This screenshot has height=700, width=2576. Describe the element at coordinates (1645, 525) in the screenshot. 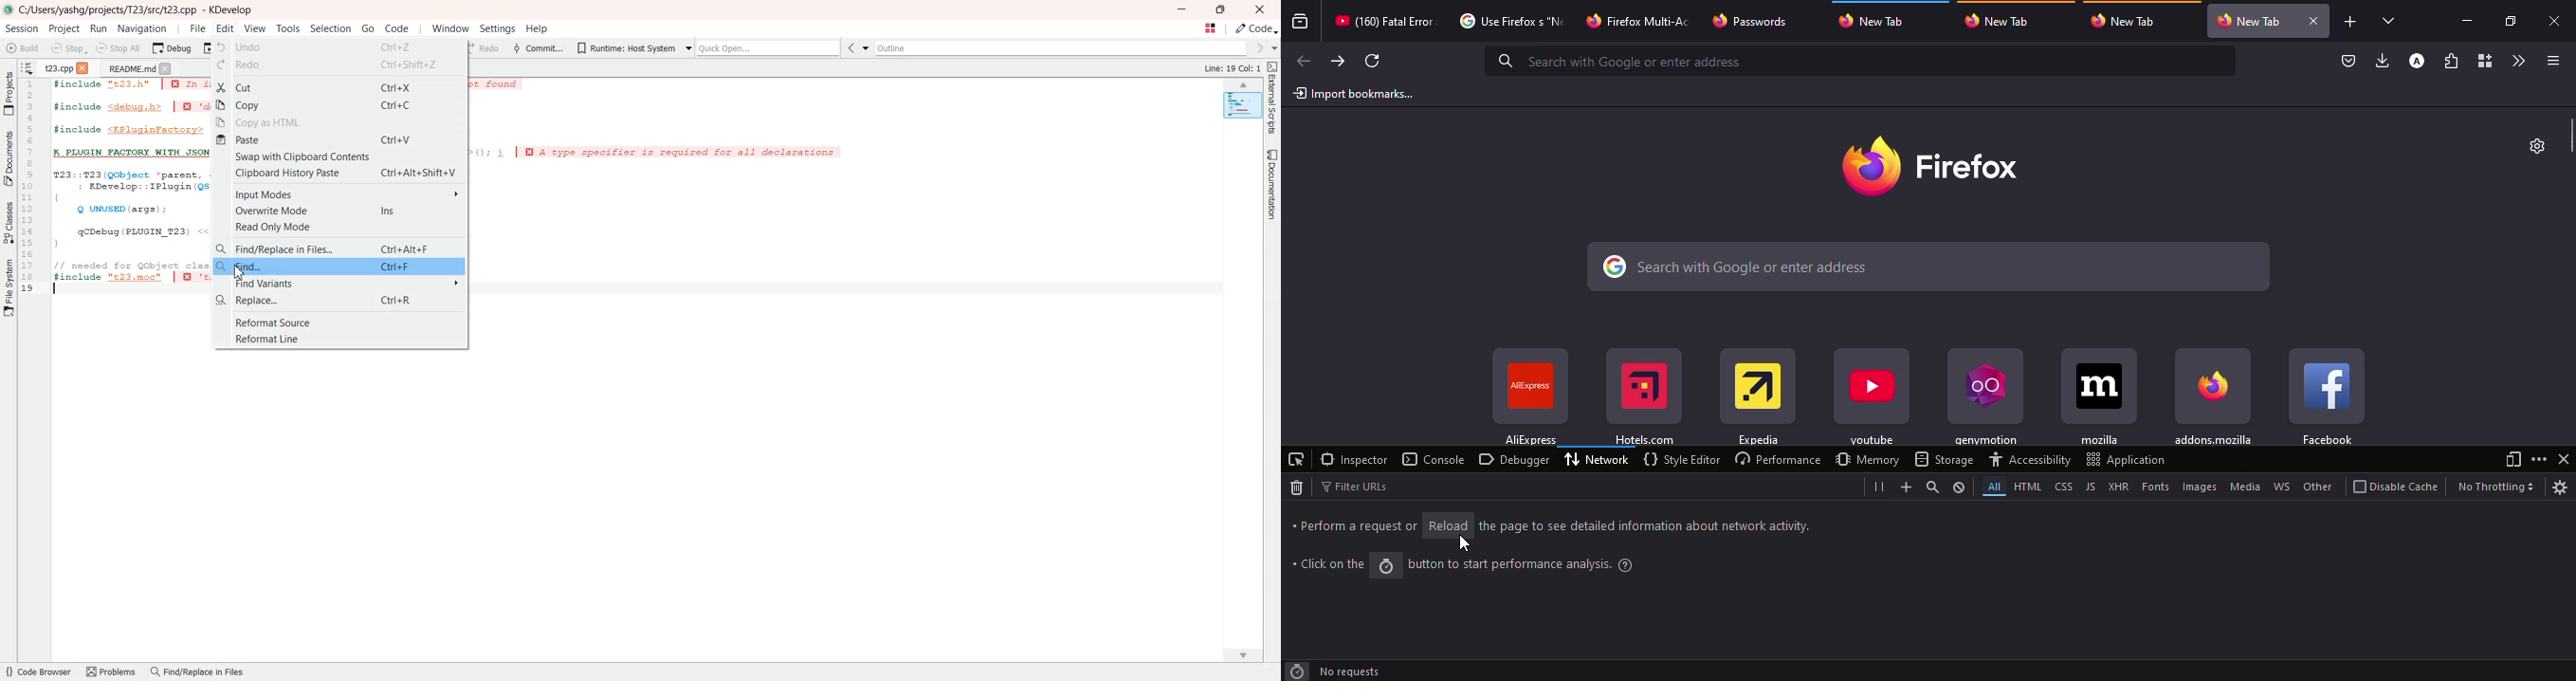

I see `info` at that location.